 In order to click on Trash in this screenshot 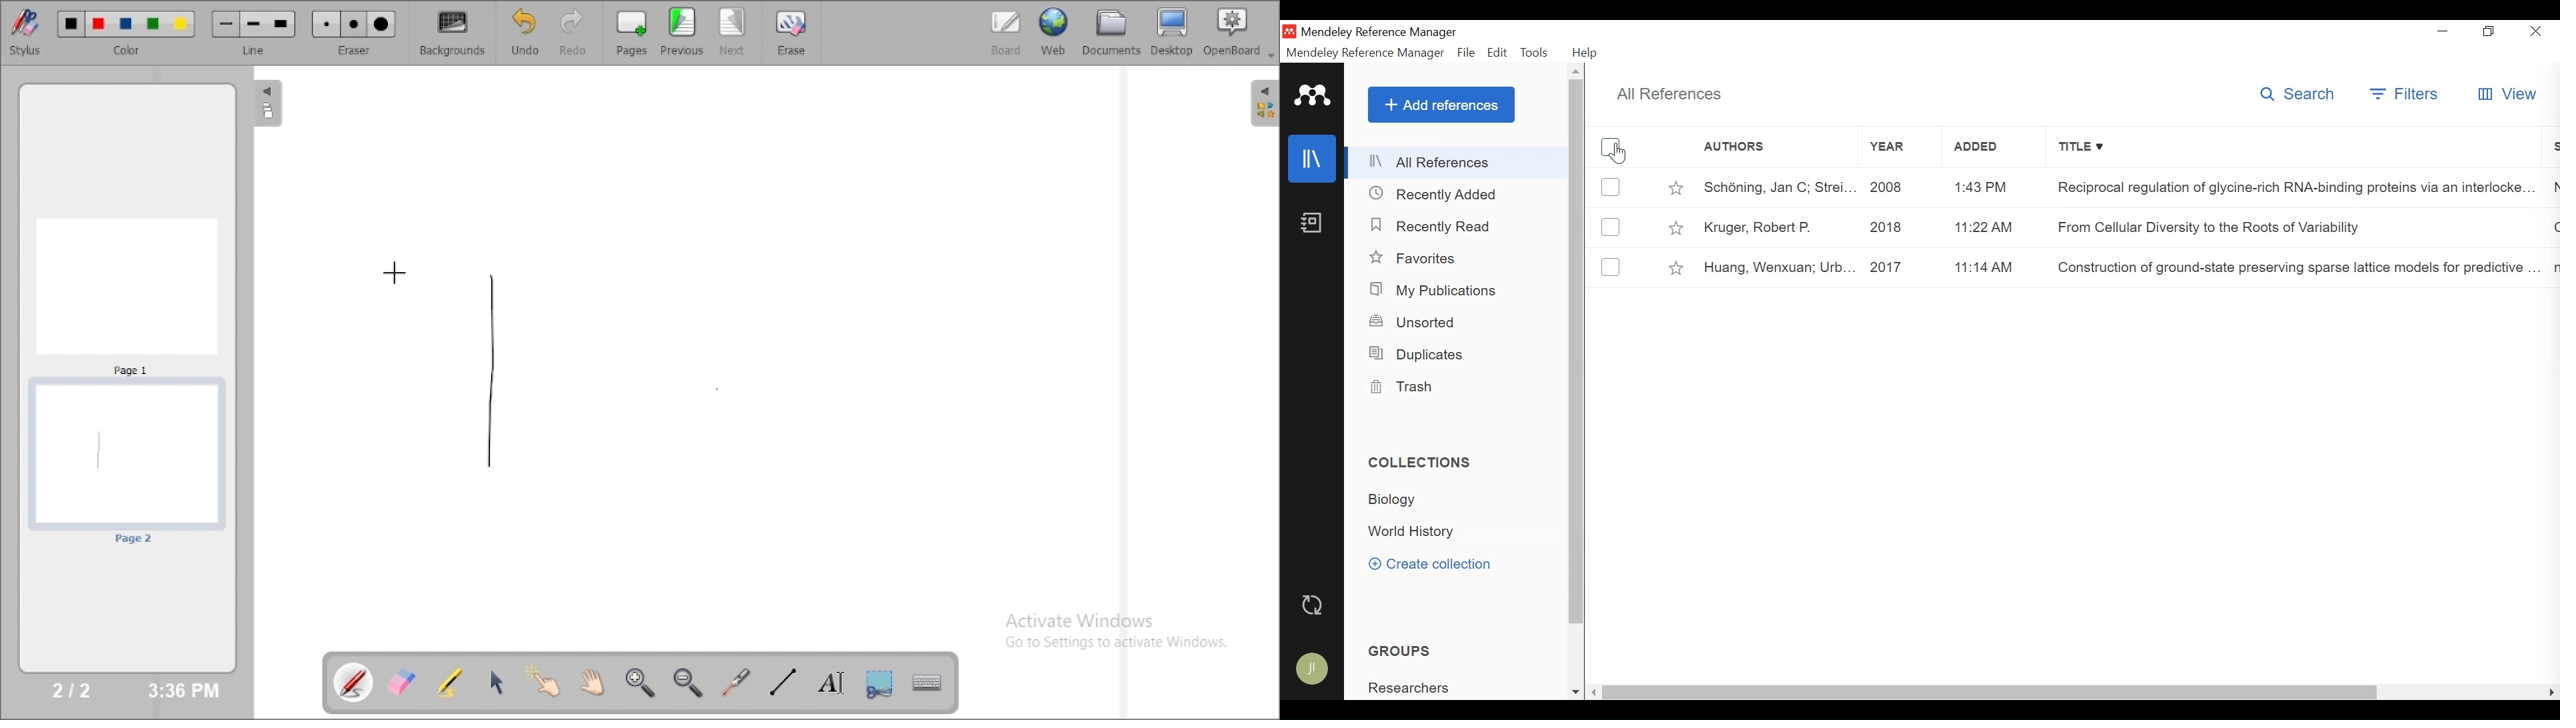, I will do `click(1402, 387)`.